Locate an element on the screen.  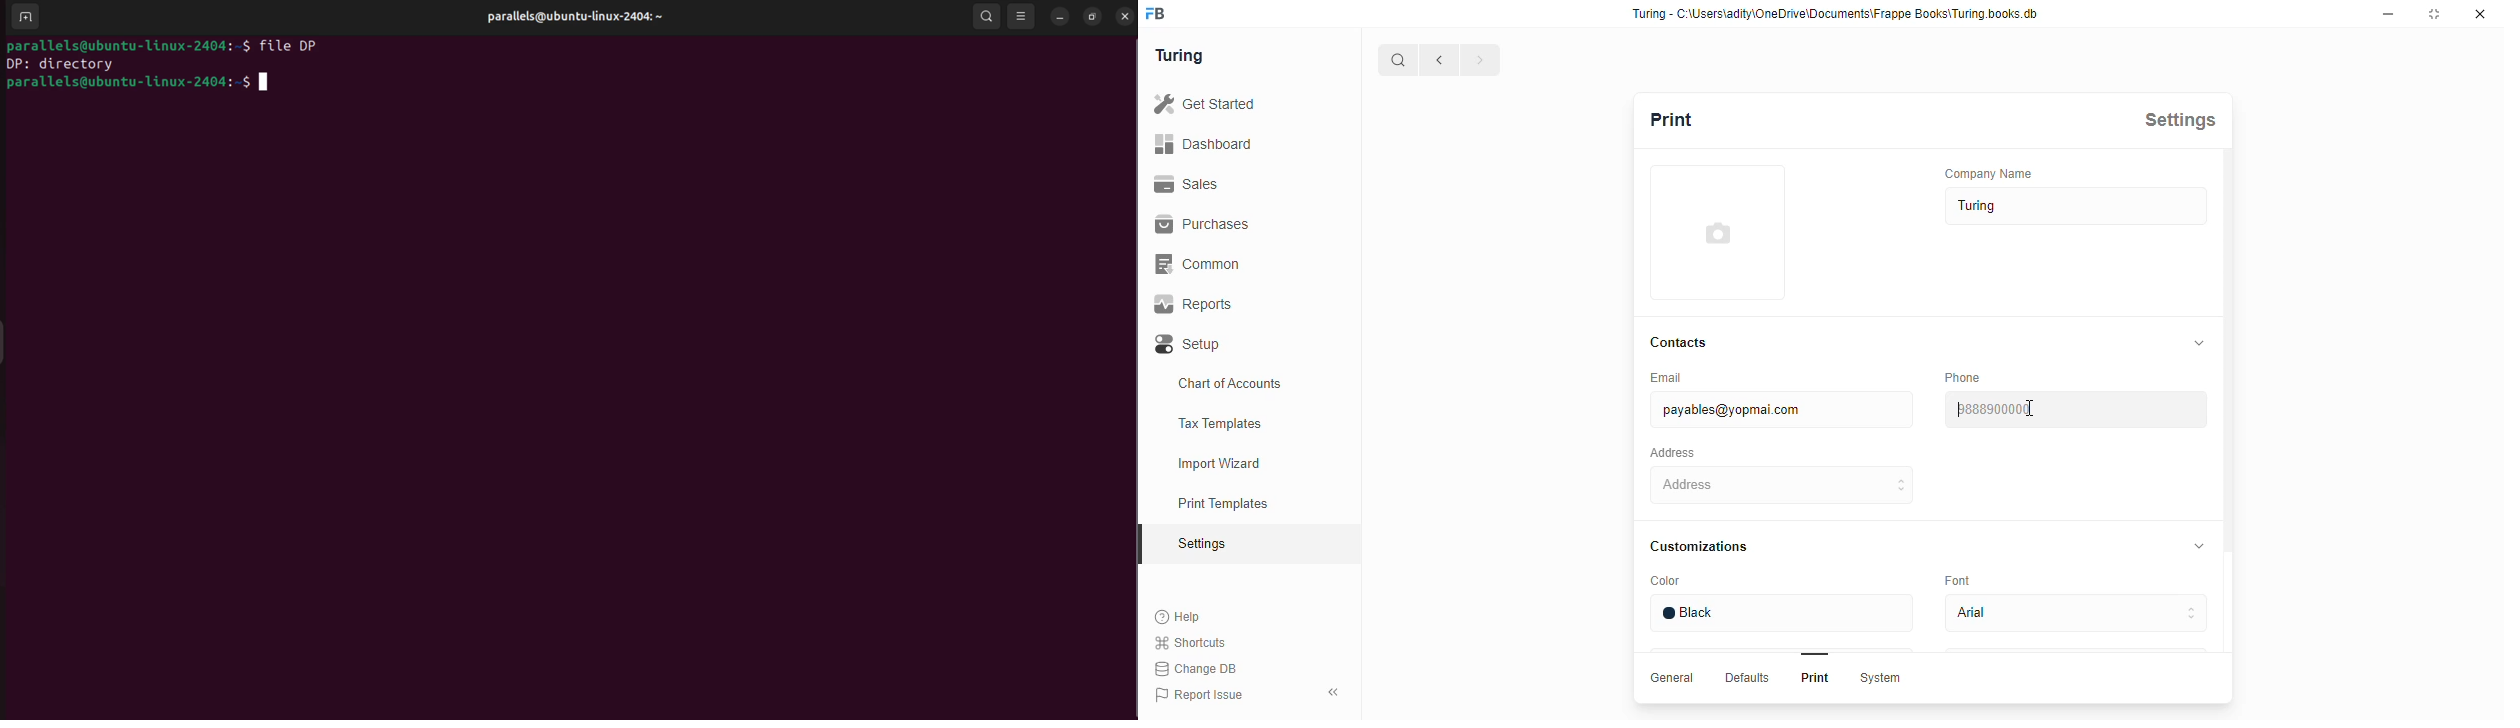
Address is located at coordinates (1676, 452).